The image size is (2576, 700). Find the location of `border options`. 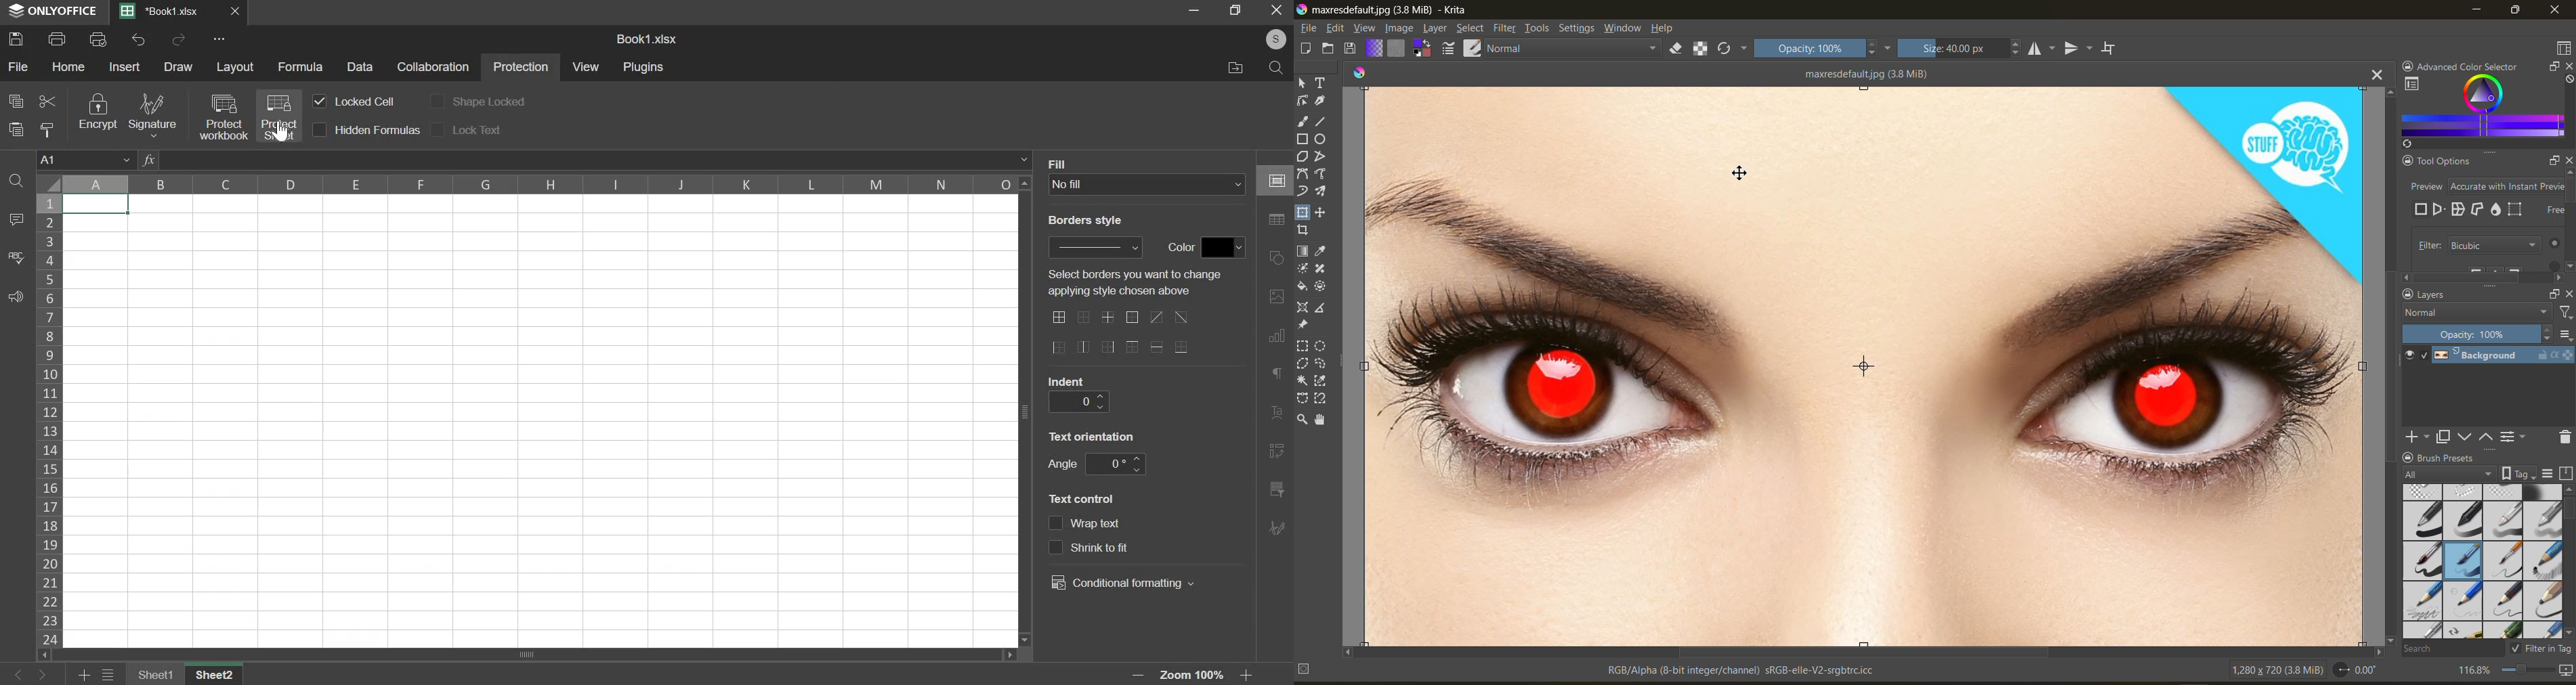

border options is located at coordinates (1058, 348).